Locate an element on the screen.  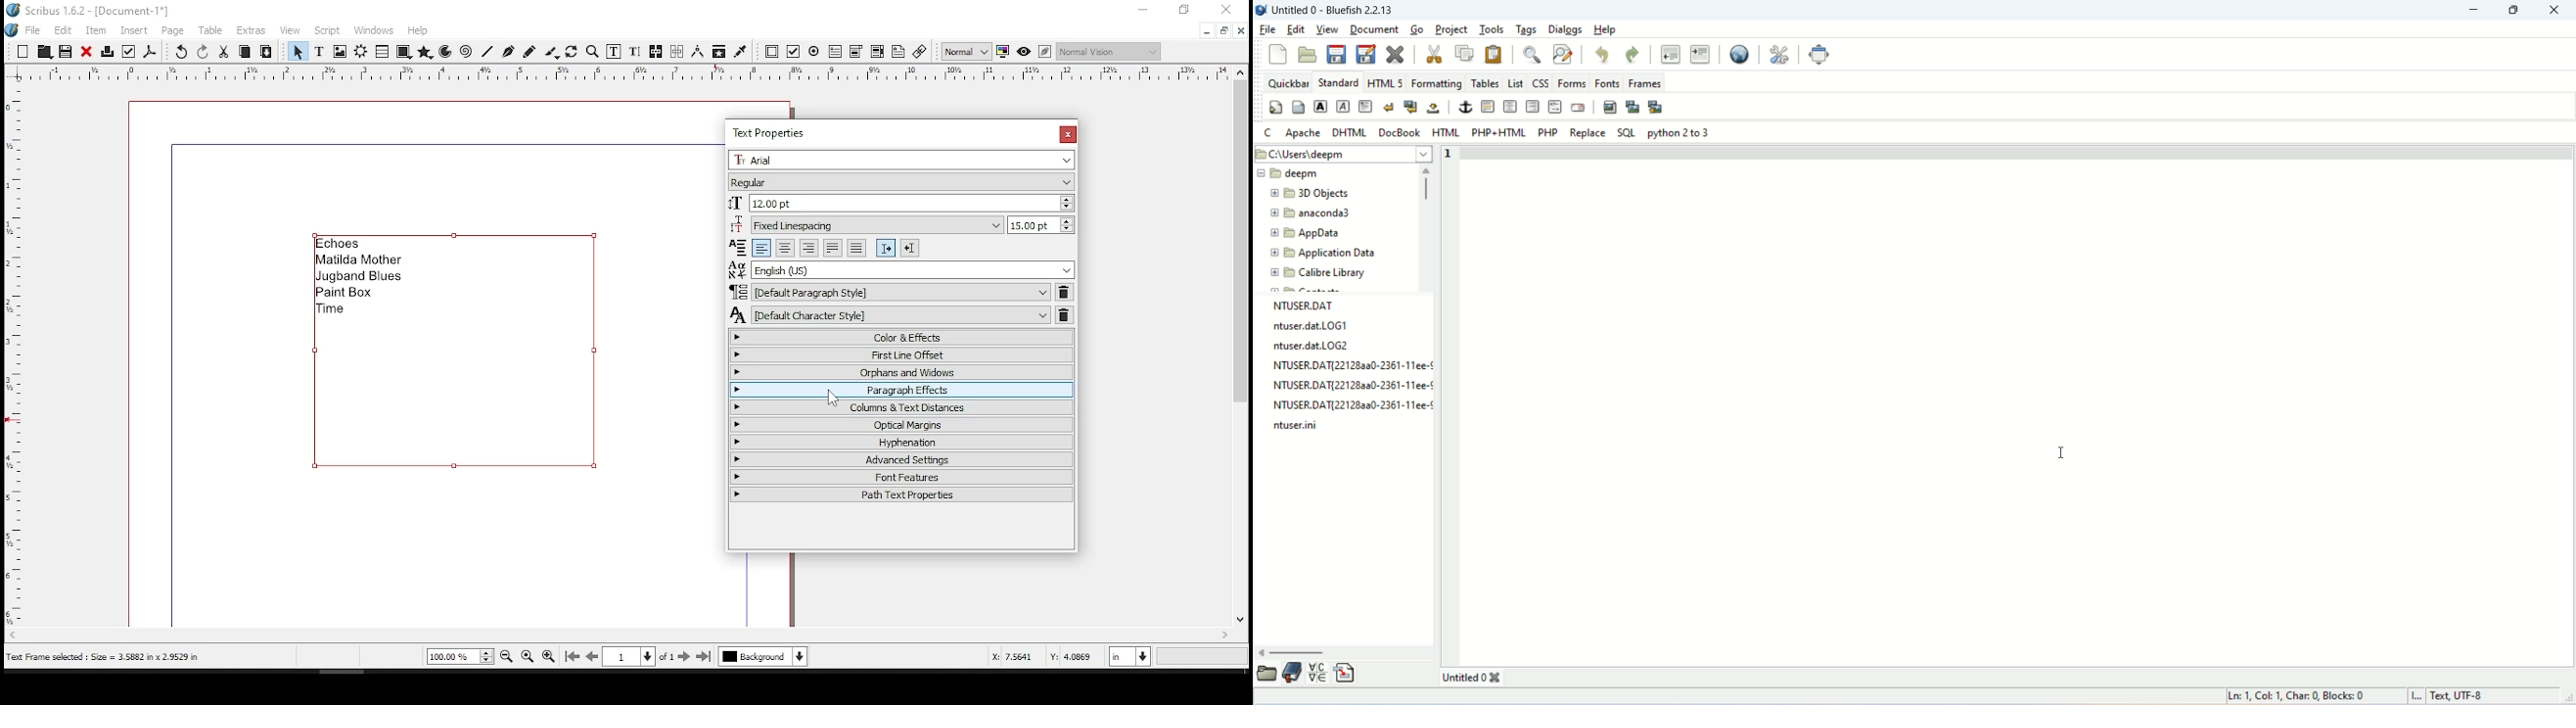
eye dropper is located at coordinates (740, 51).